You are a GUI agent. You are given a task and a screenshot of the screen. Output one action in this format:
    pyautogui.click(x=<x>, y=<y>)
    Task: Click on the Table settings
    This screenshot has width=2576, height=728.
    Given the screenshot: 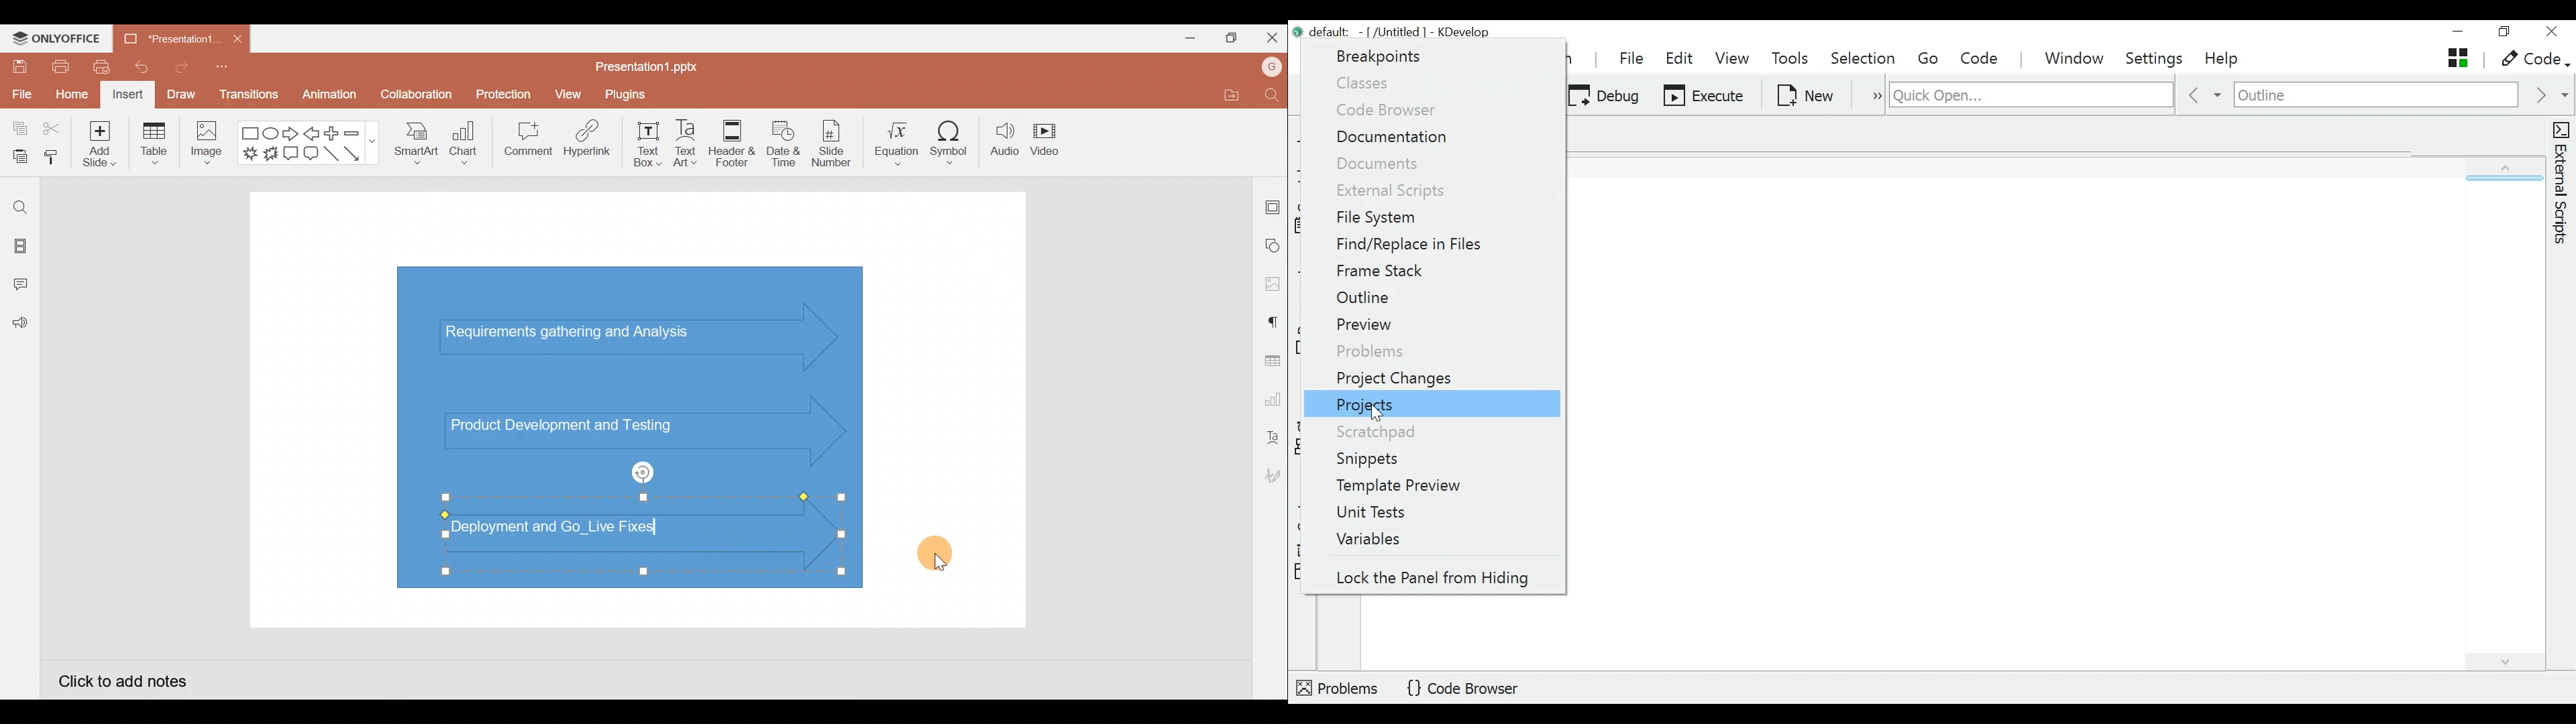 What is the action you would take?
    pyautogui.click(x=1269, y=359)
    